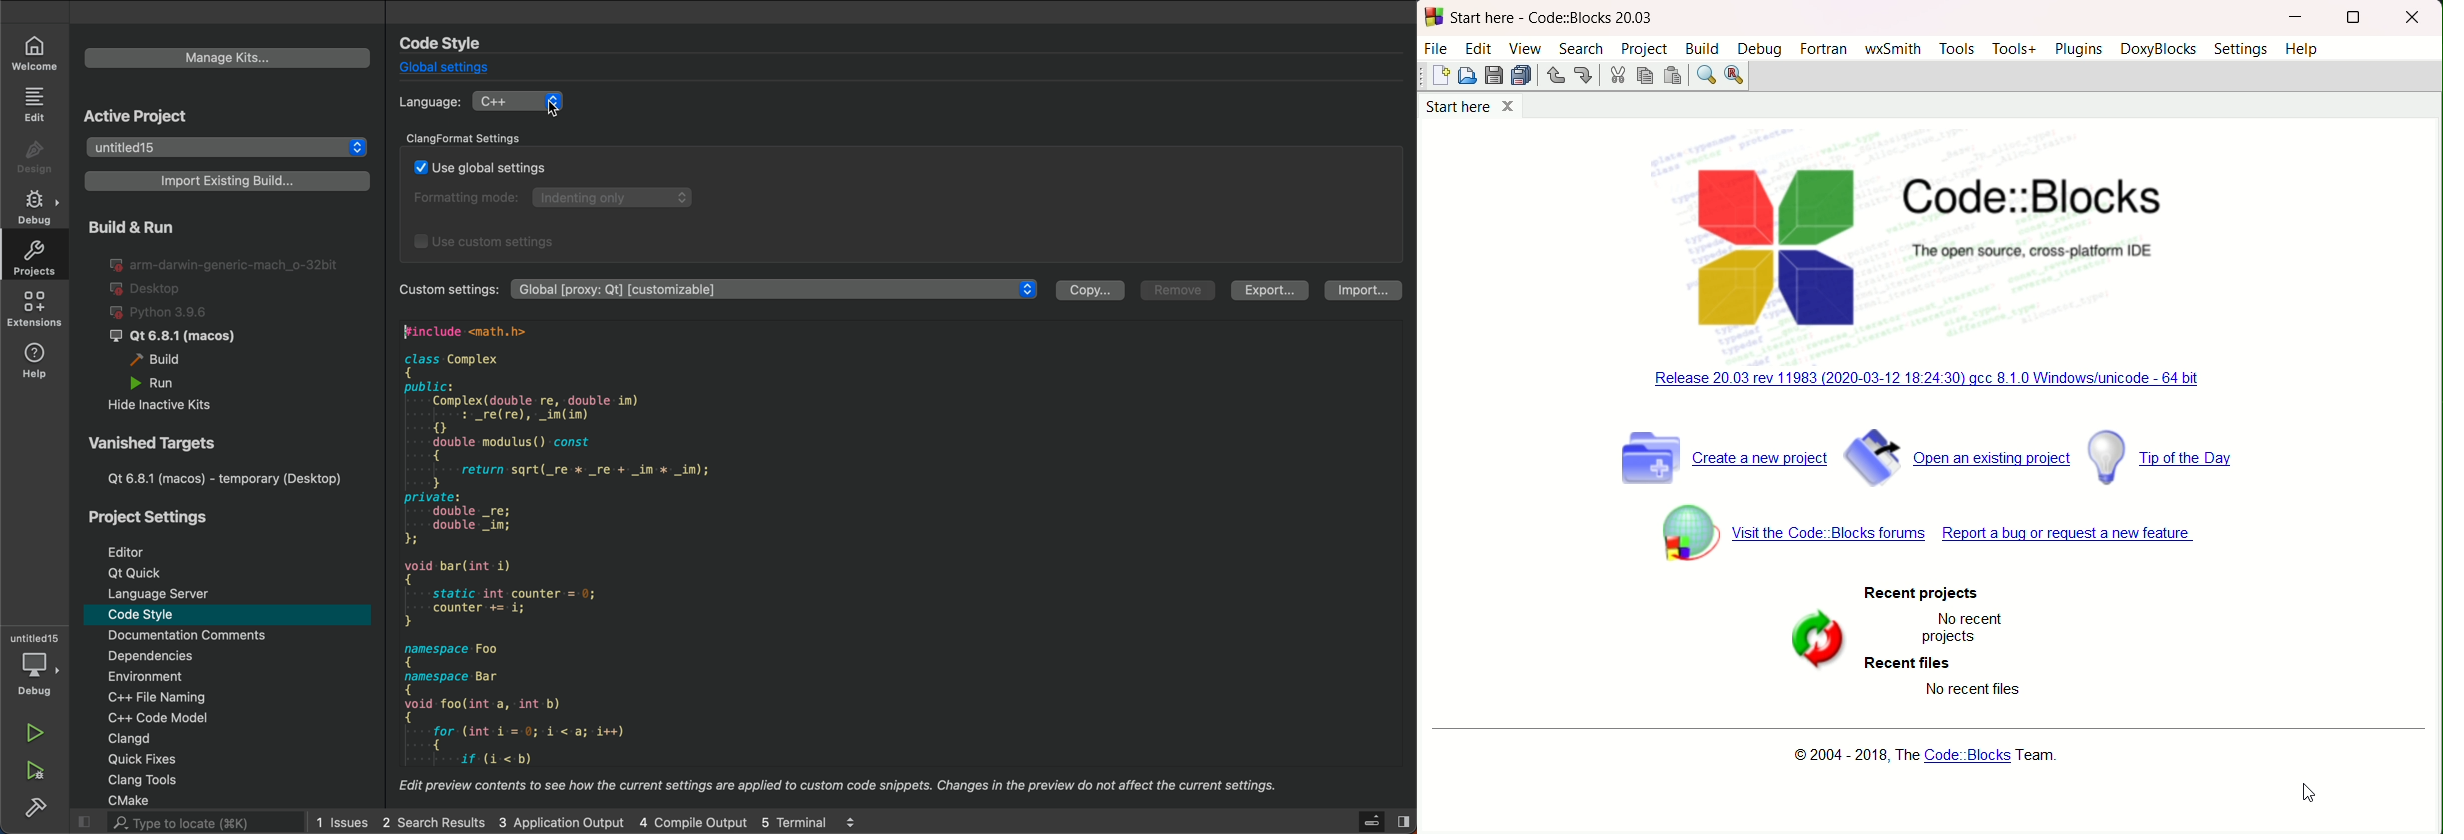 This screenshot has width=2464, height=840. I want to click on settings, so click(2243, 49).